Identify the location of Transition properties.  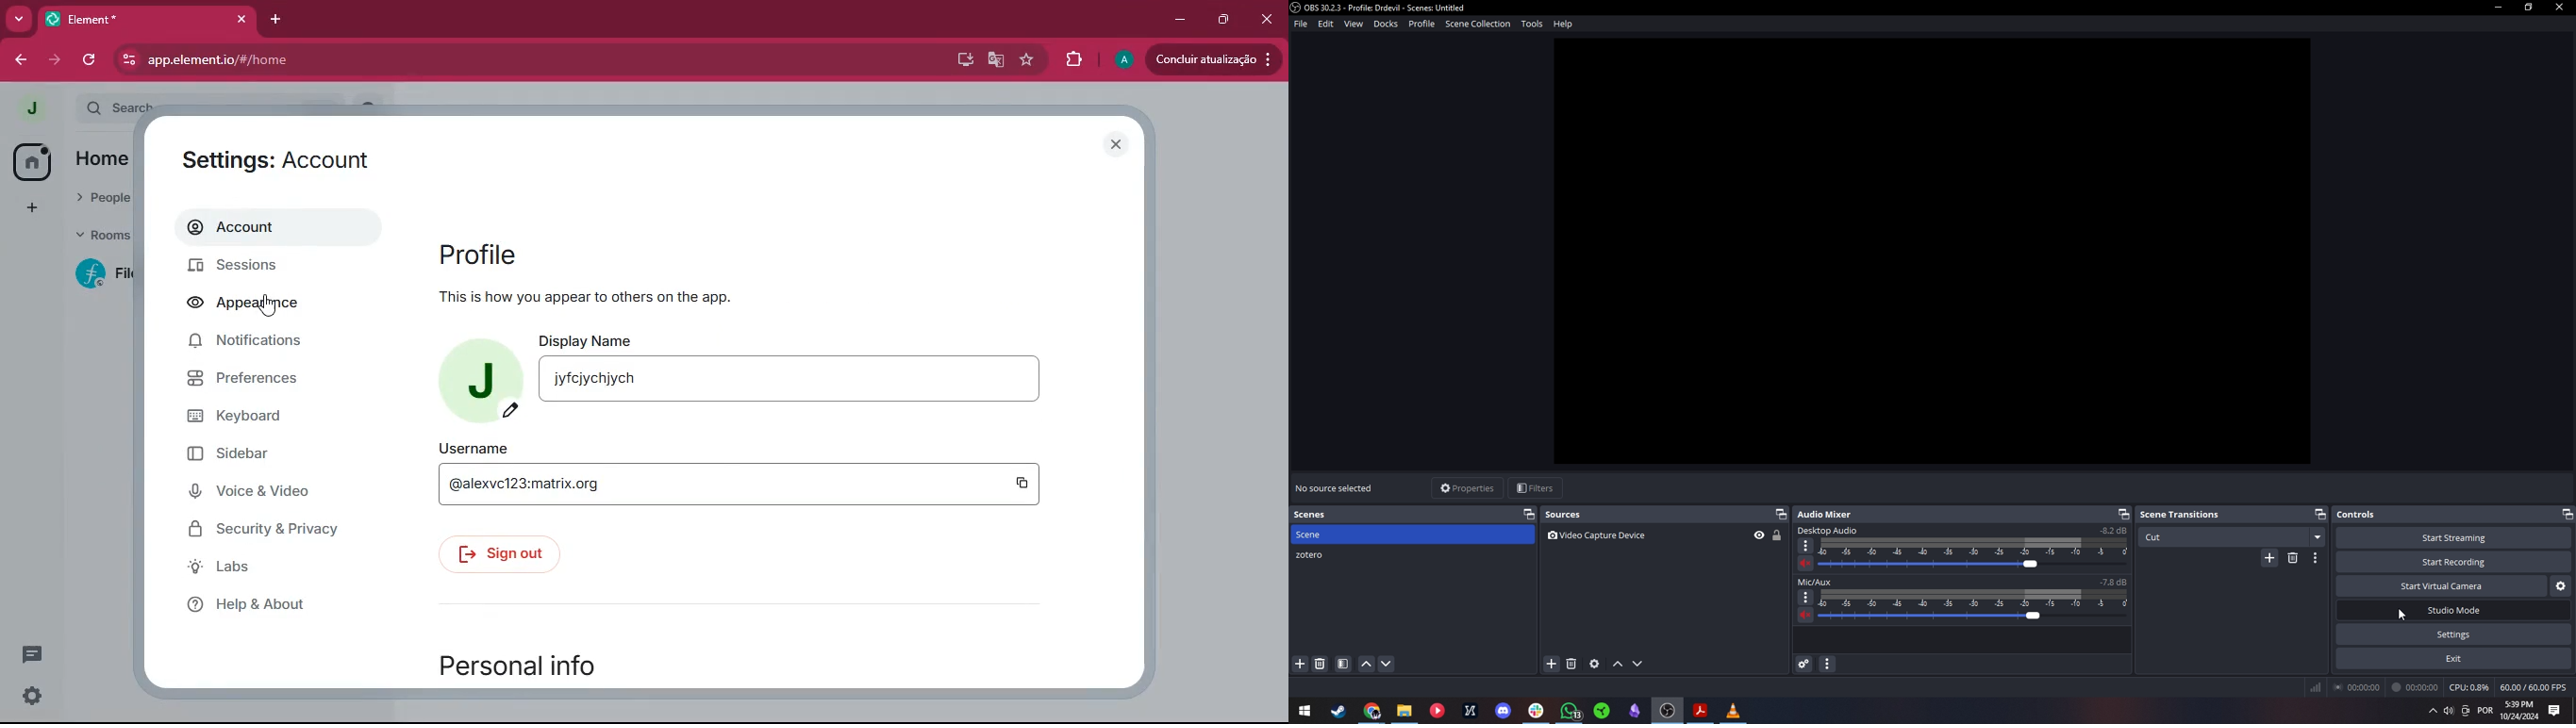
(2317, 558).